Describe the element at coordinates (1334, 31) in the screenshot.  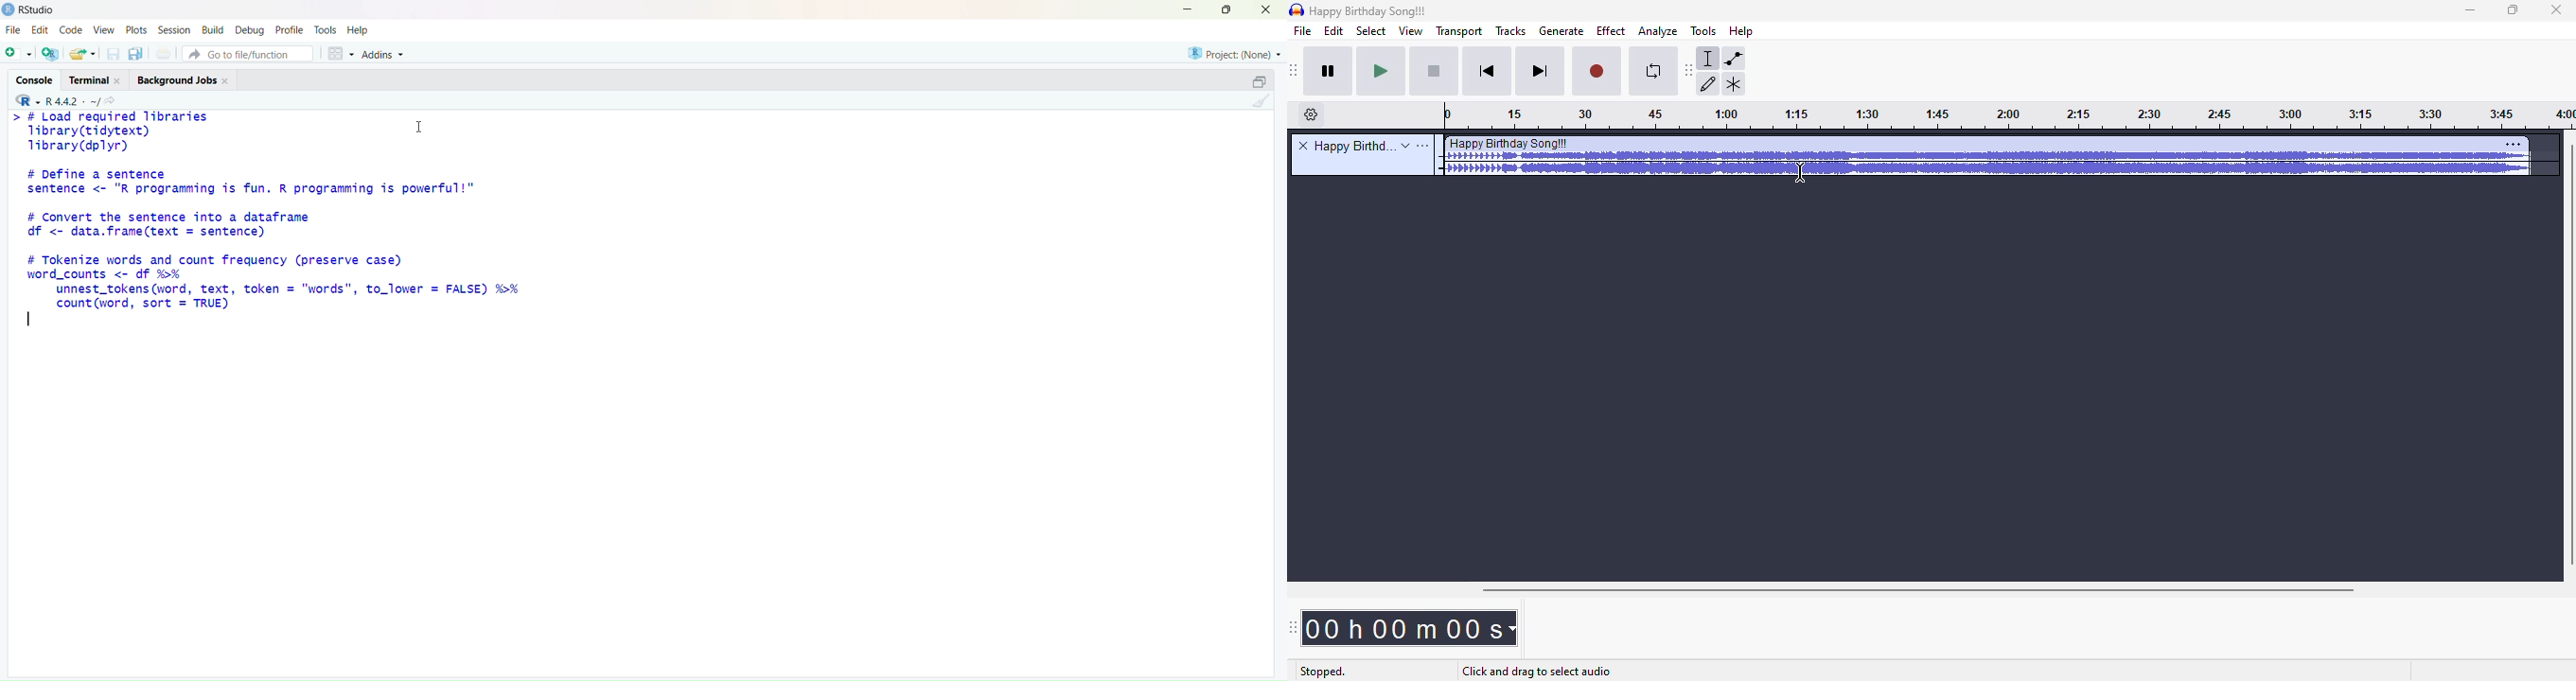
I see `edit` at that location.